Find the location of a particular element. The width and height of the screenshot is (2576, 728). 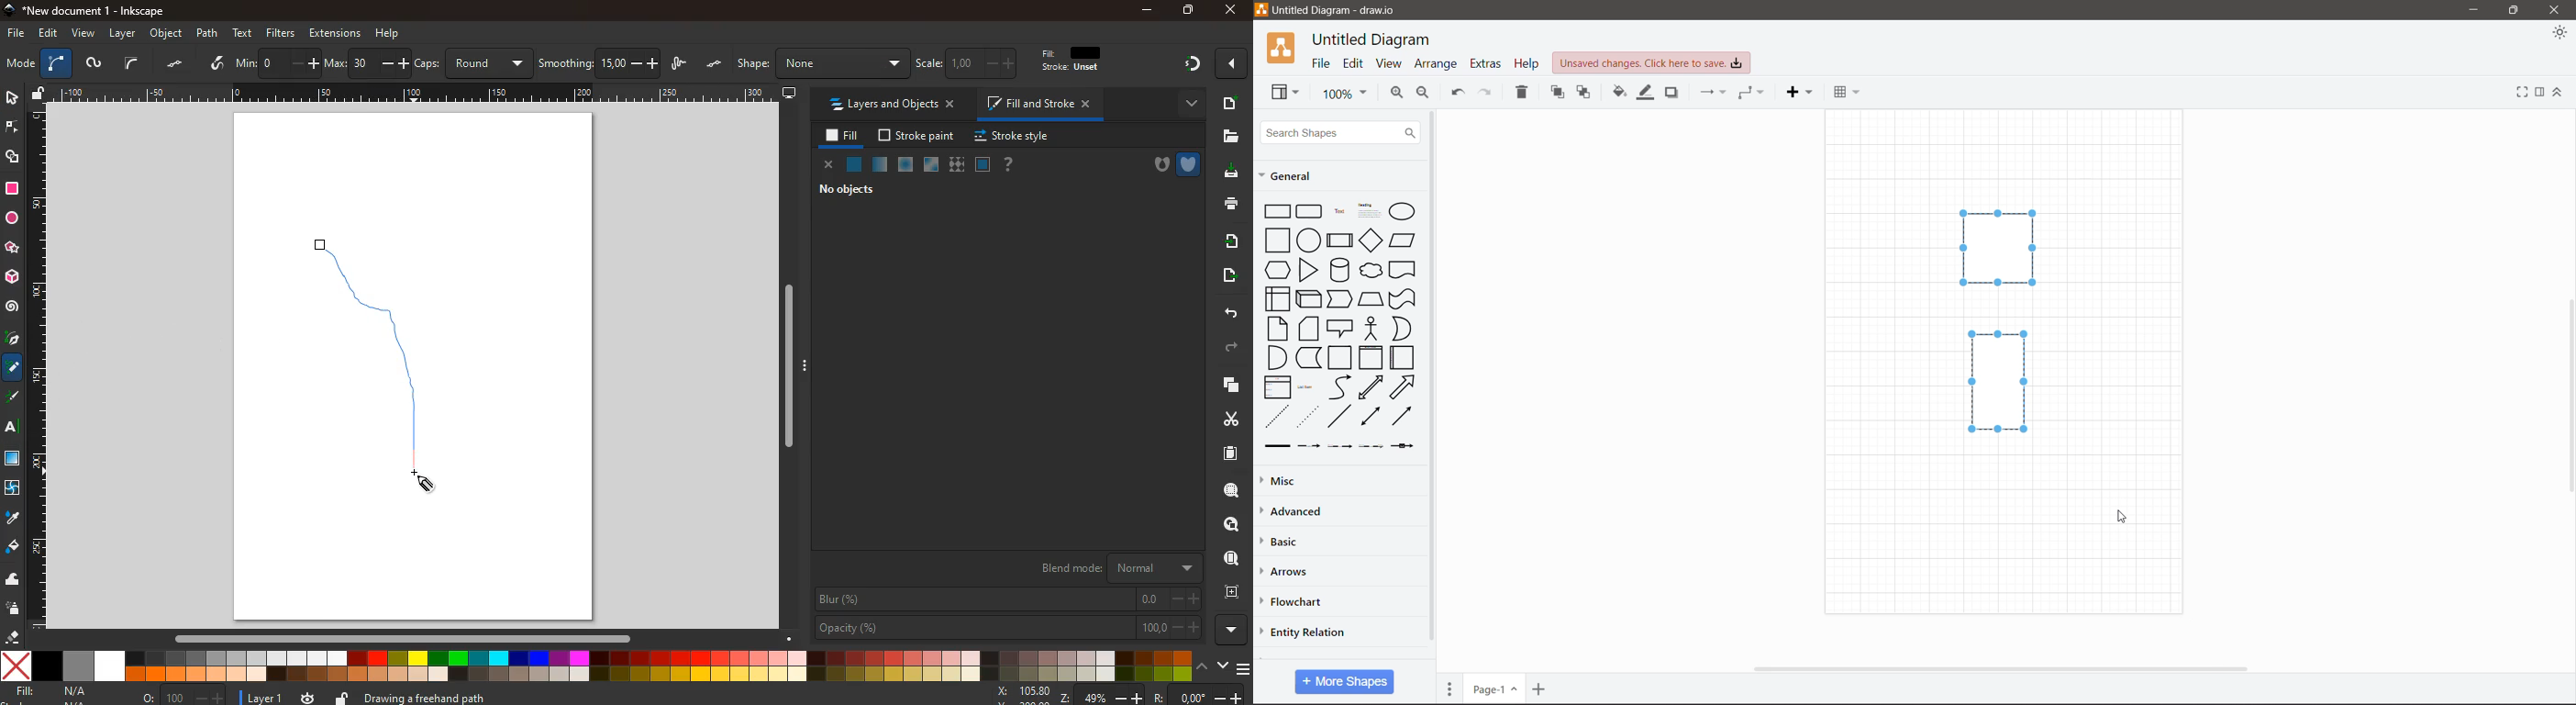

coordinates is located at coordinates (534, 63).